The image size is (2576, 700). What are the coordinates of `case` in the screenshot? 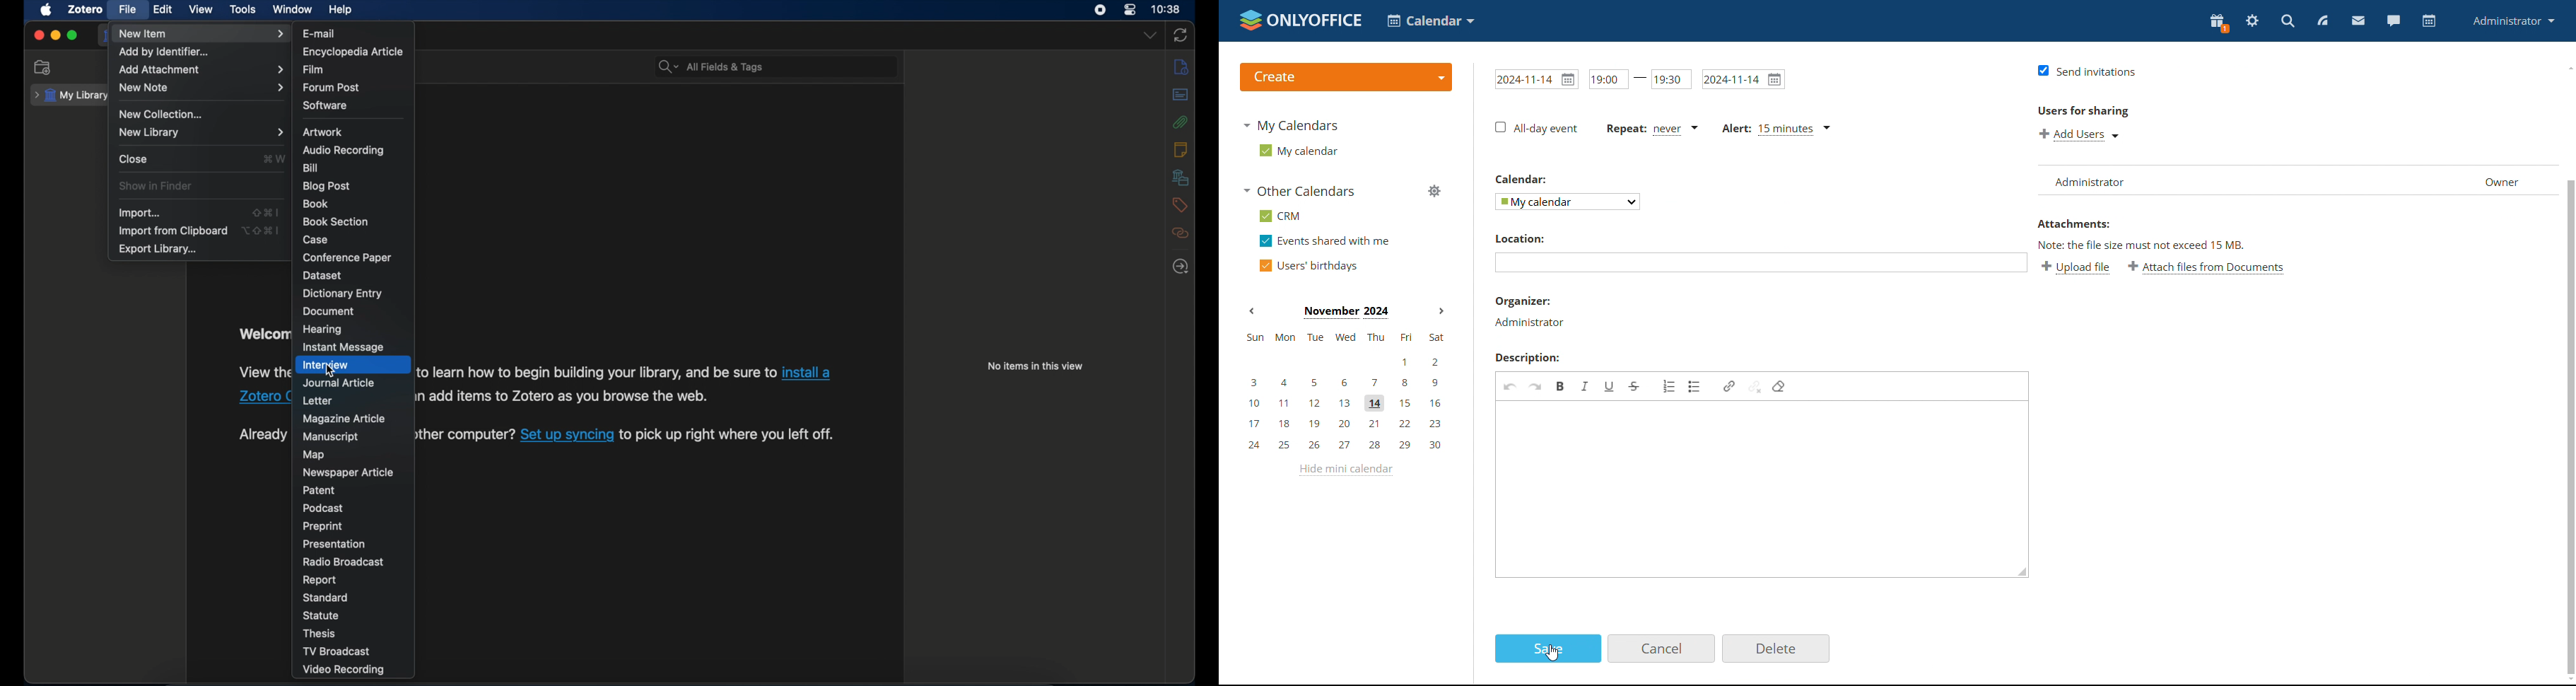 It's located at (317, 240).